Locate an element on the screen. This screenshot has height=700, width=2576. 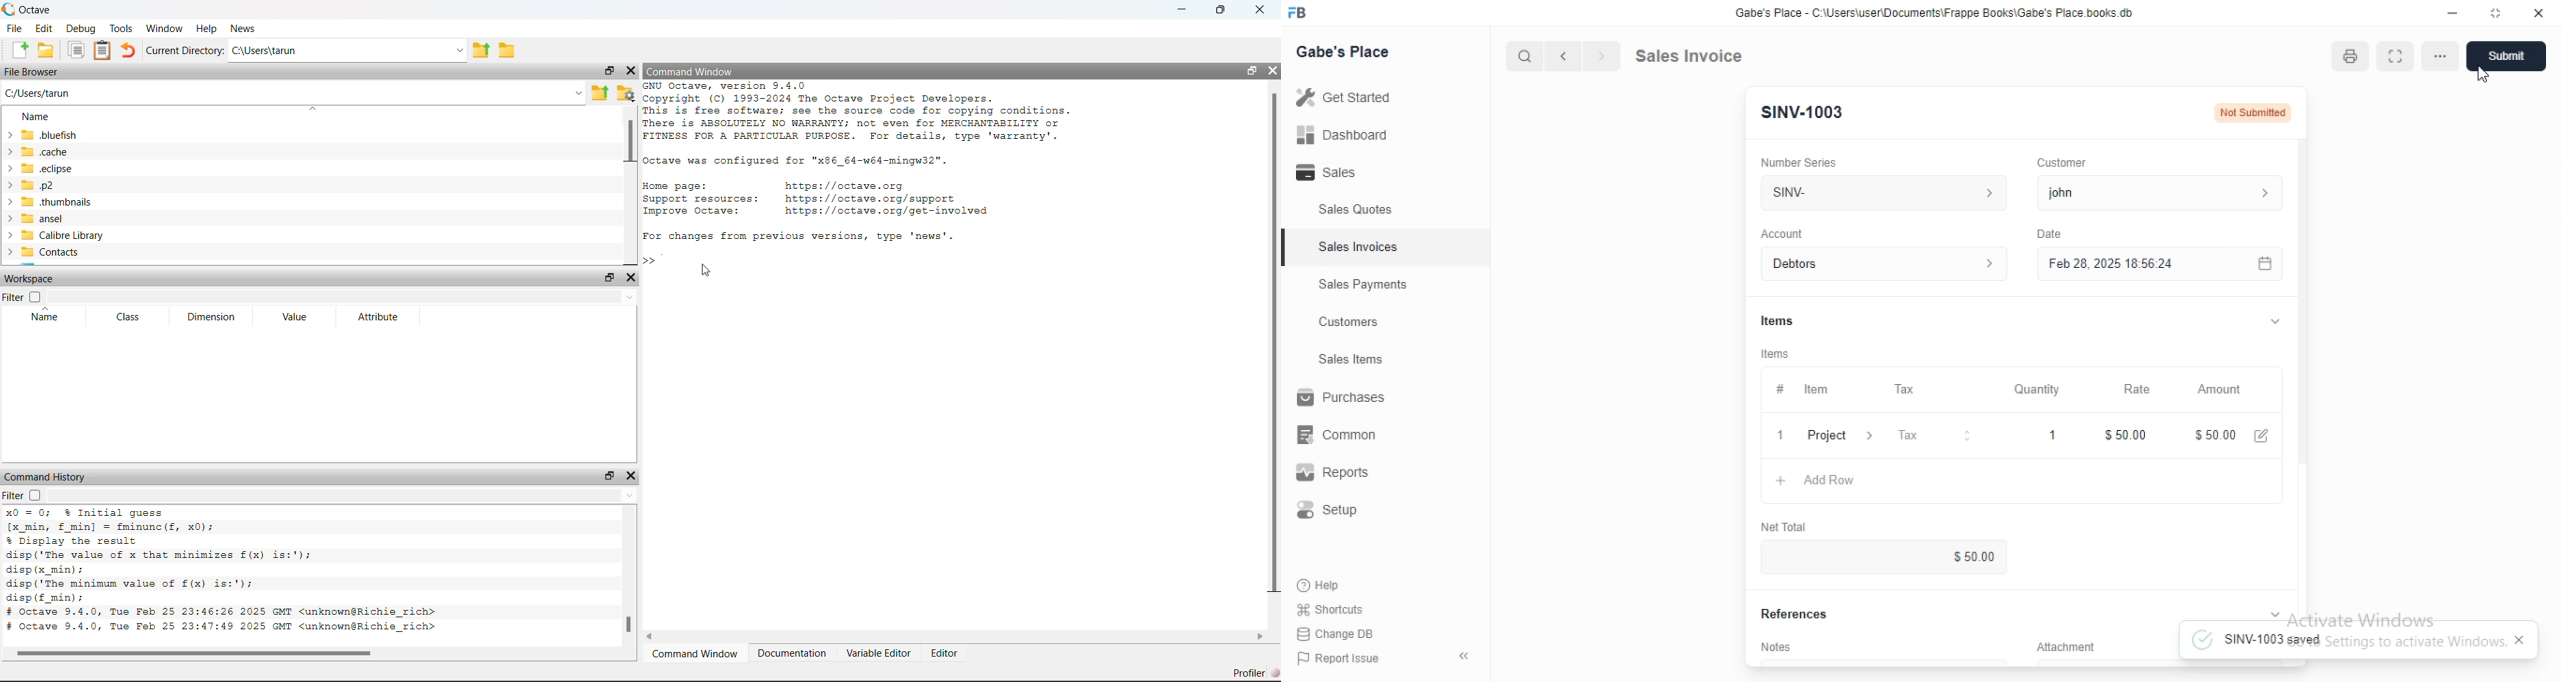
expand is located at coordinates (2394, 56).